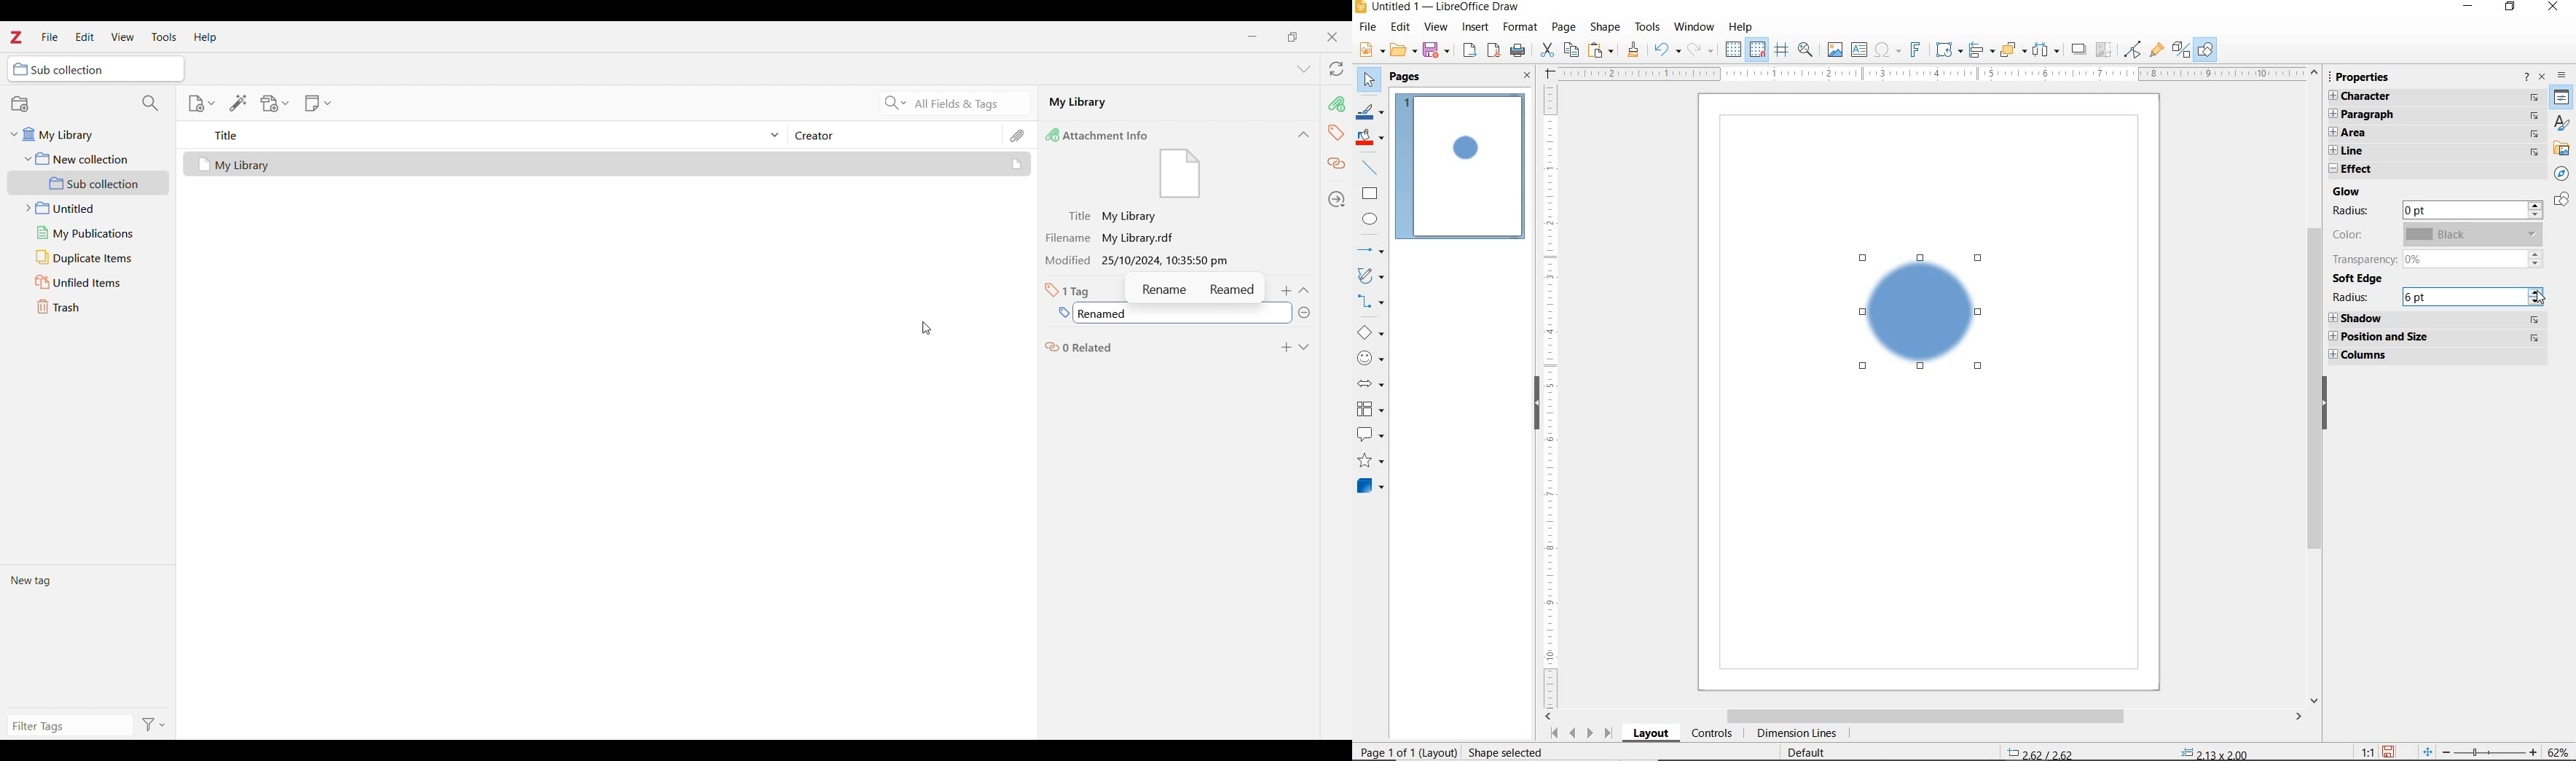 The image size is (2576, 784). I want to click on SHOW DRAW FUNCTIONS, so click(2206, 50).